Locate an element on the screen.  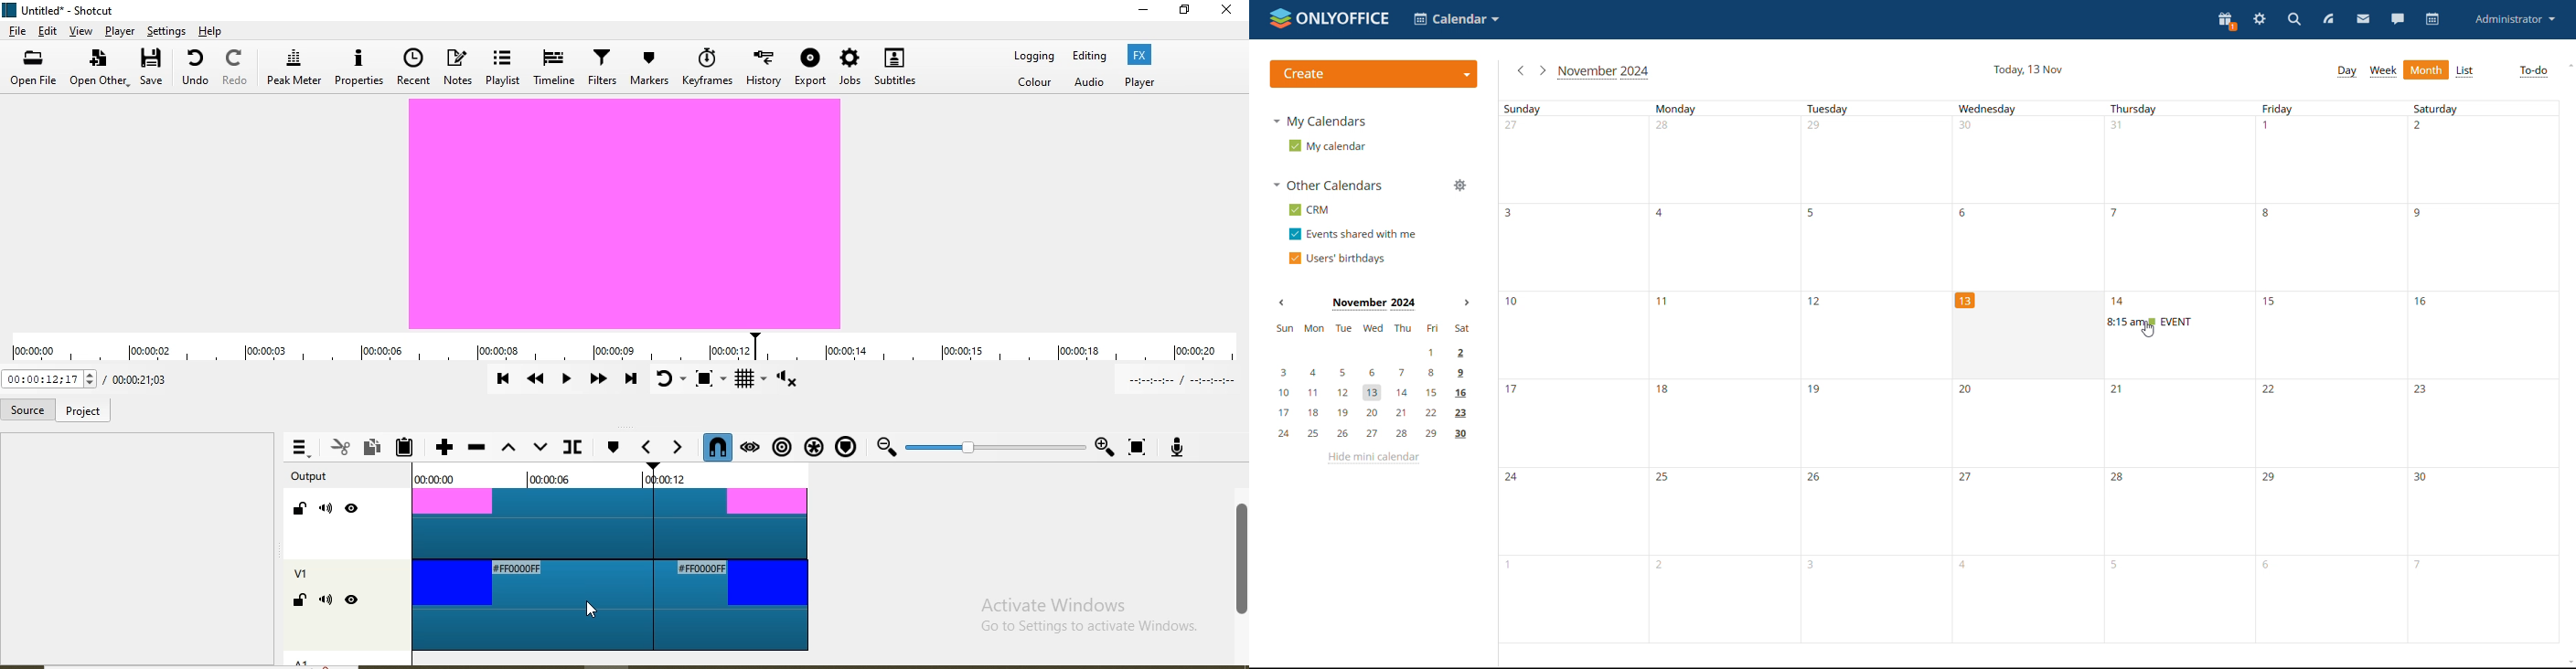
overwrite is located at coordinates (543, 446).